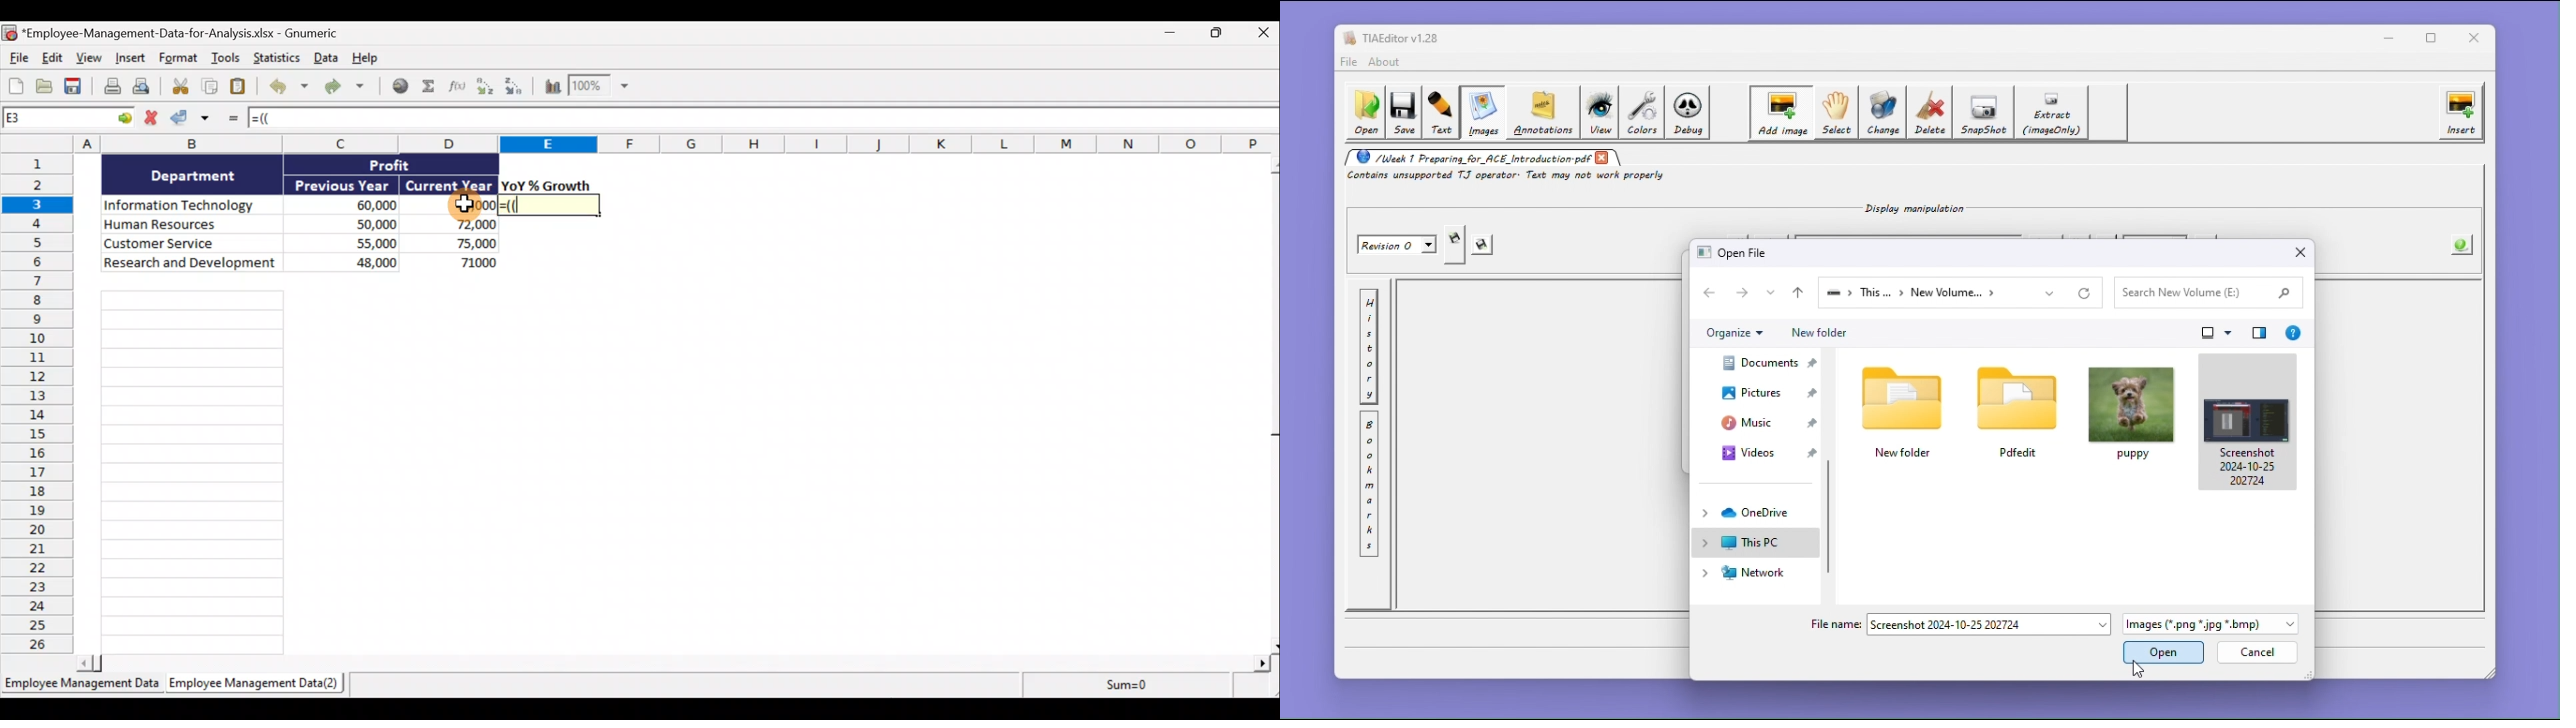  What do you see at coordinates (432, 87) in the screenshot?
I see `Sum into the current cell` at bounding box center [432, 87].